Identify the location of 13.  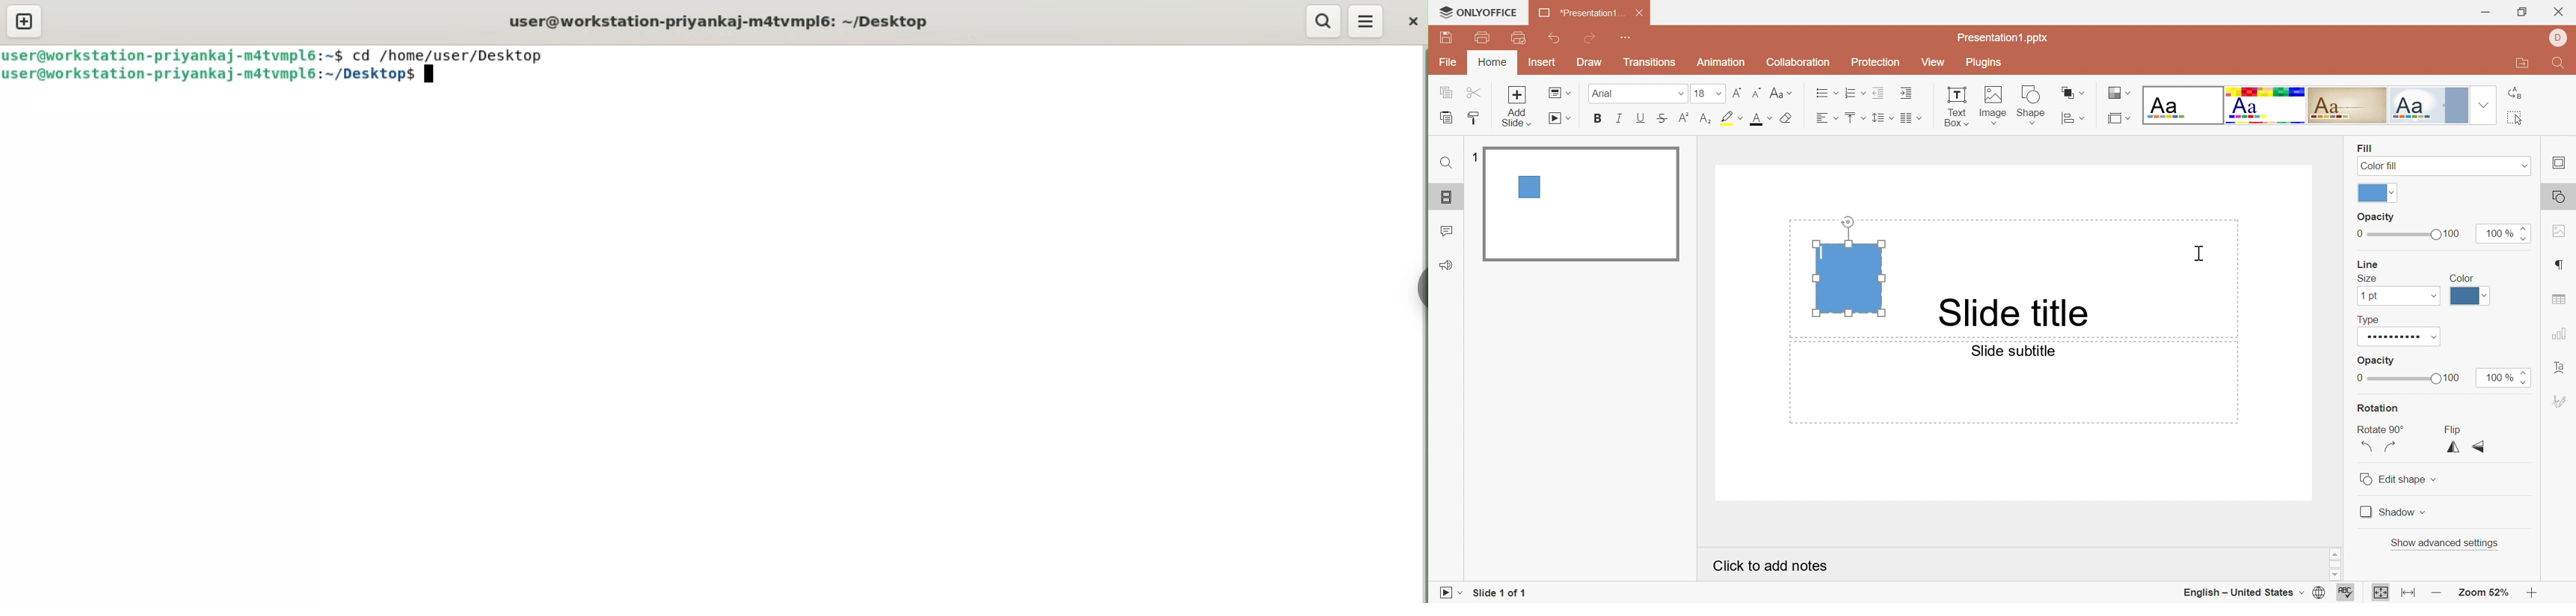
(1707, 93).